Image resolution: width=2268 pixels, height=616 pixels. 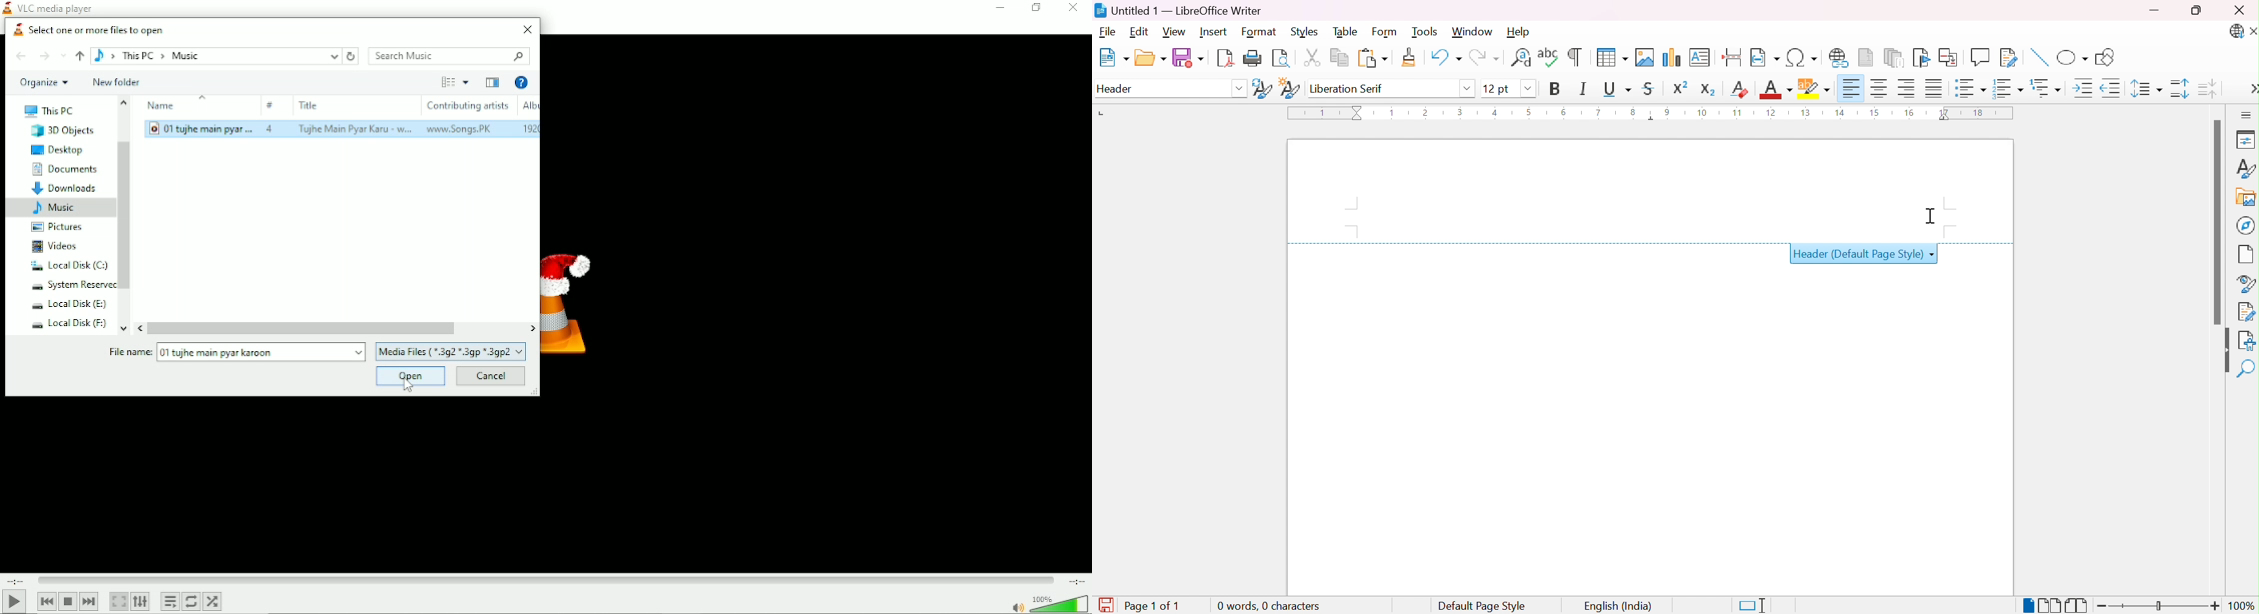 I want to click on Show the previous pane, so click(x=492, y=82).